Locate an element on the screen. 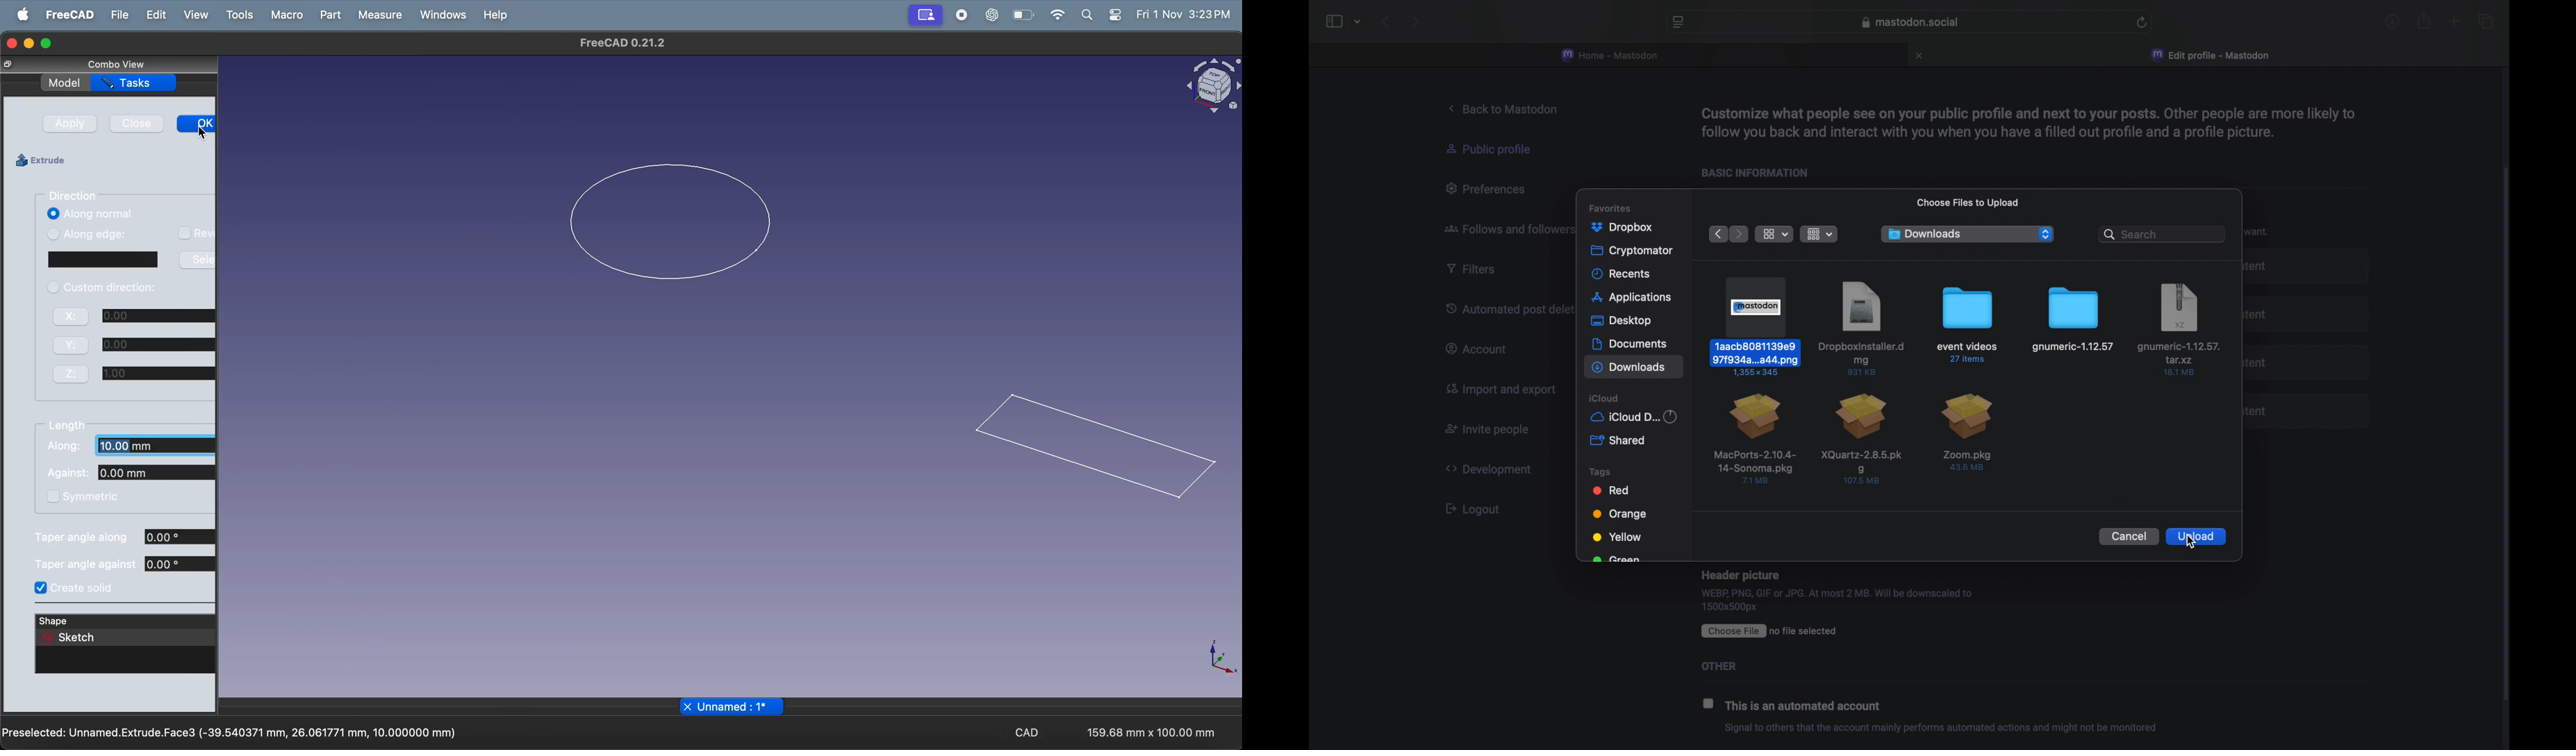  view options is located at coordinates (1774, 234).